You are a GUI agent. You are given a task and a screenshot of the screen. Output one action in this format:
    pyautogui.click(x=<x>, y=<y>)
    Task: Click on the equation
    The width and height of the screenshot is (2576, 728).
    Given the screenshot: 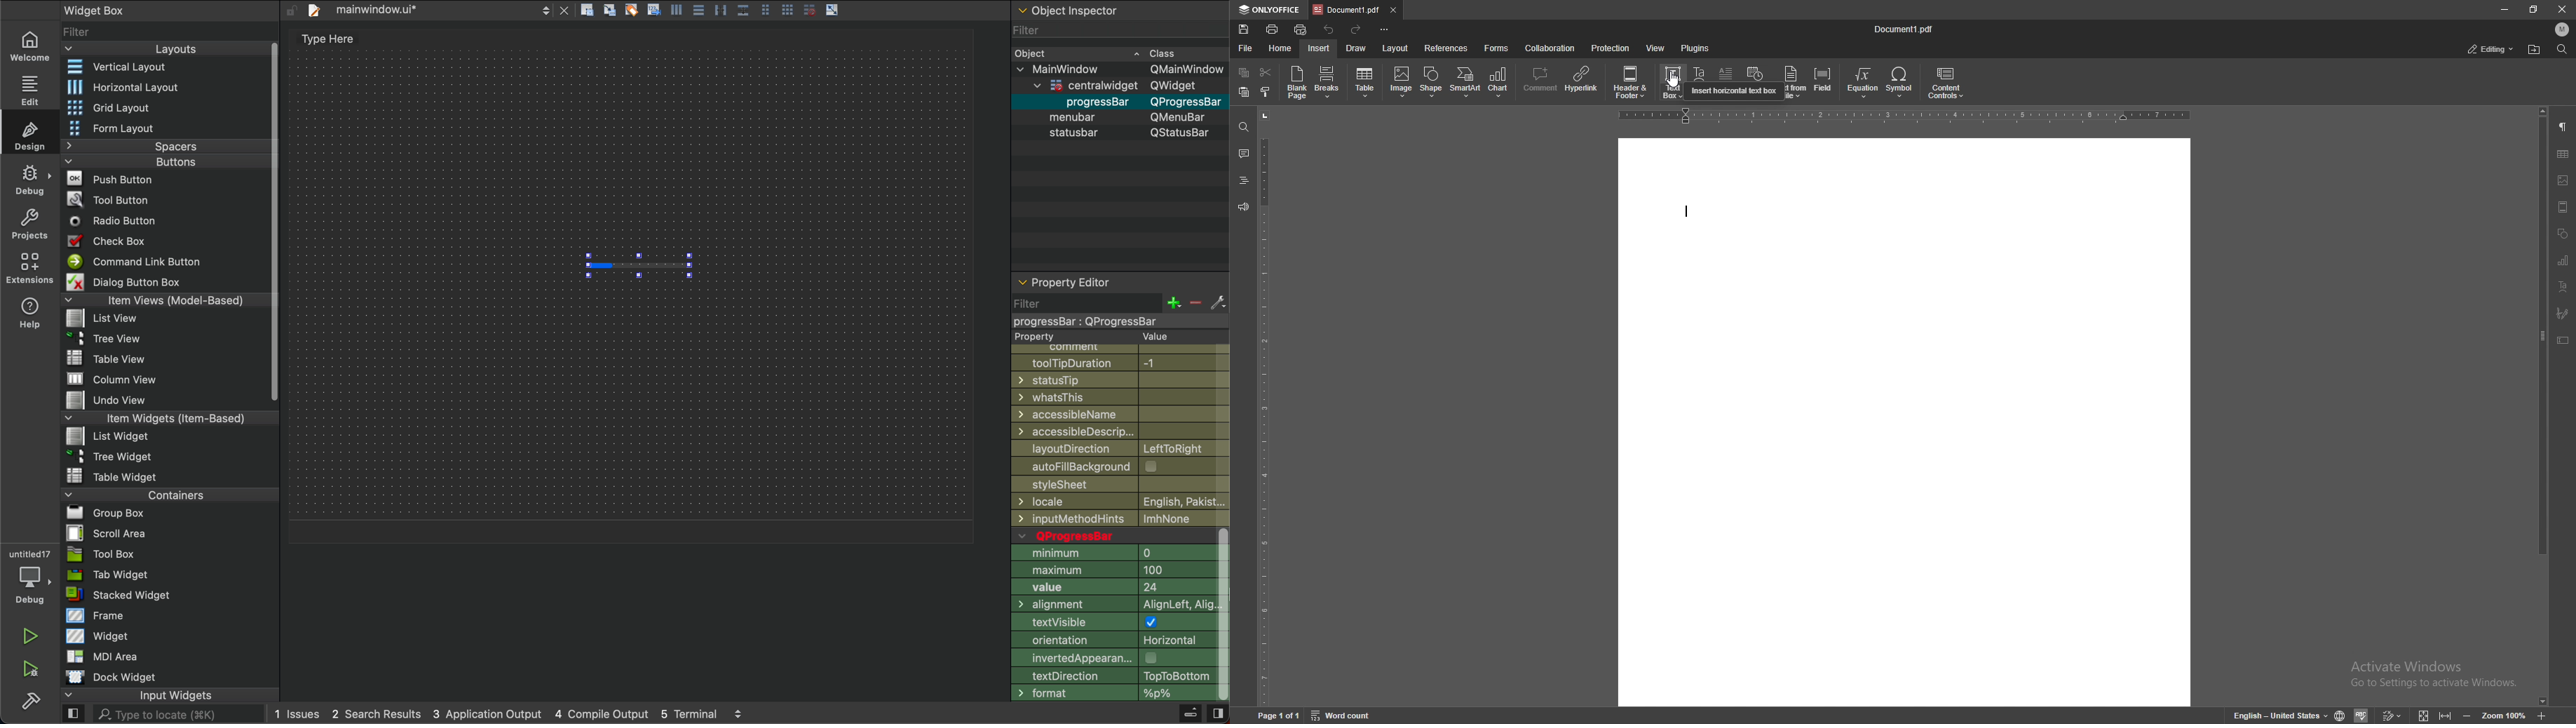 What is the action you would take?
    pyautogui.click(x=1864, y=83)
    